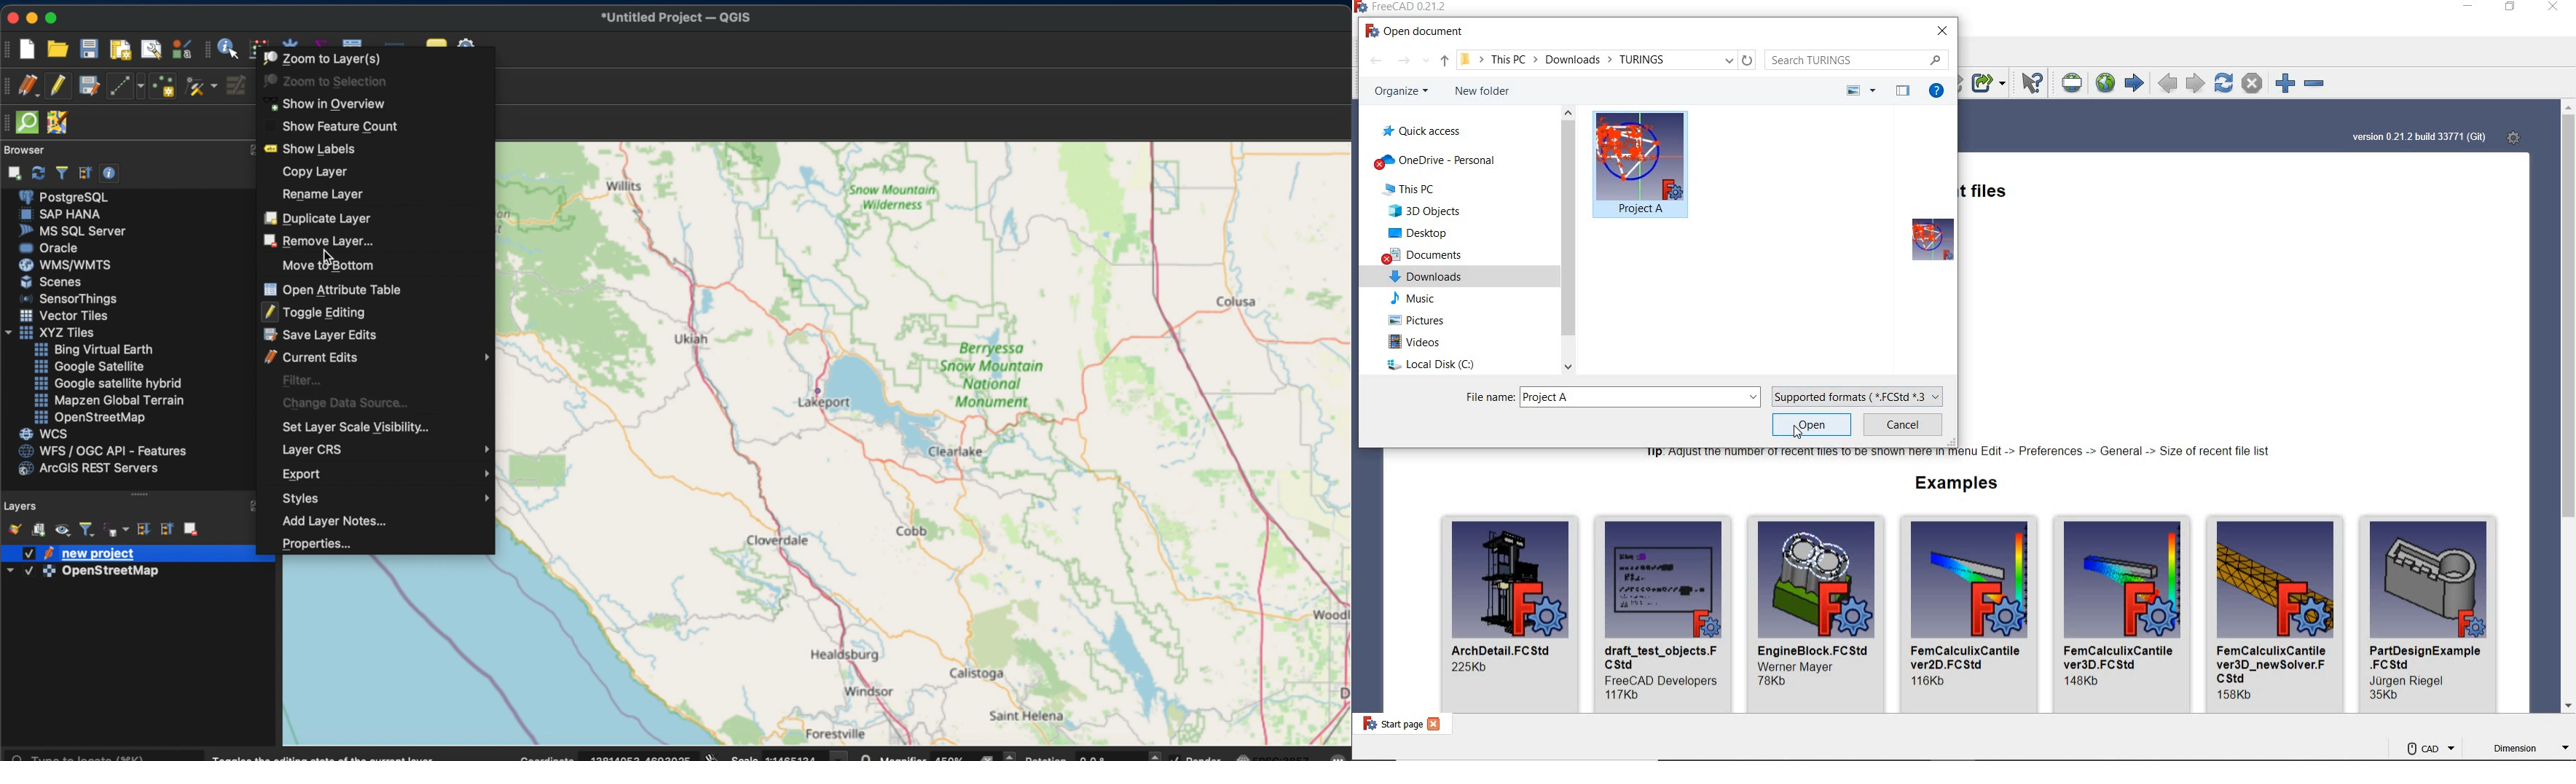 The image size is (2576, 784). What do you see at coordinates (1423, 131) in the screenshot?
I see `quick access` at bounding box center [1423, 131].